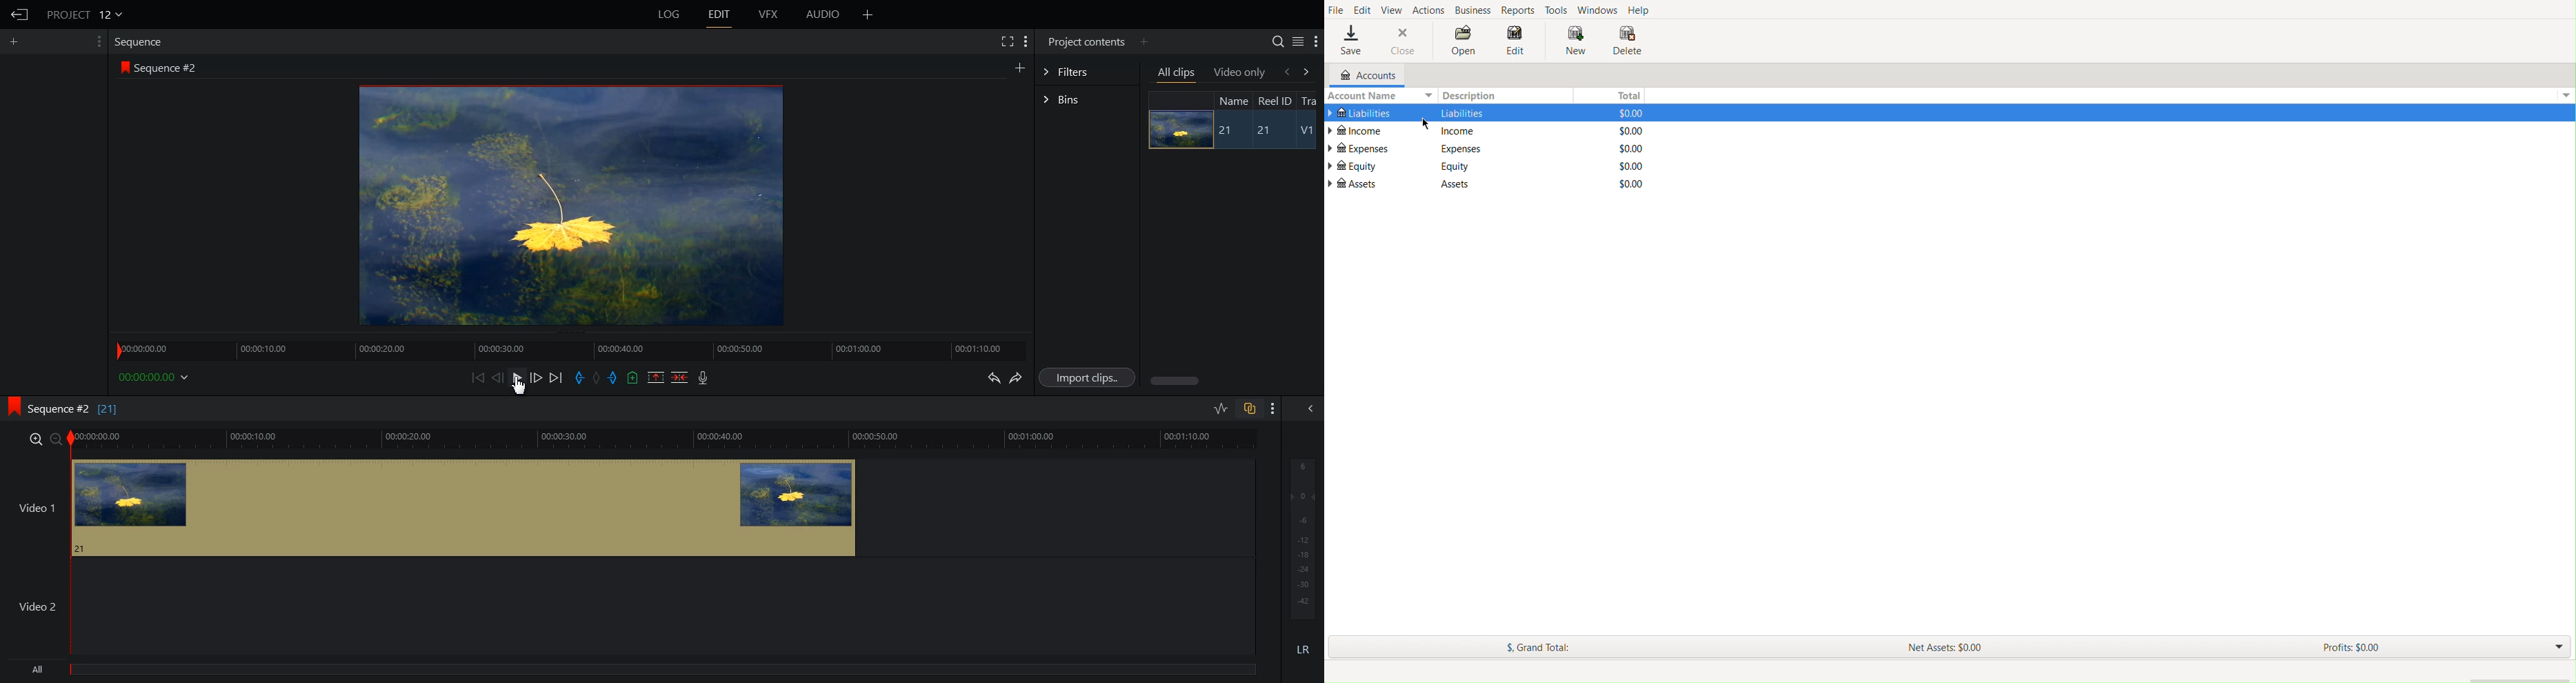  Describe the element at coordinates (1177, 129) in the screenshot. I see `Image` at that location.